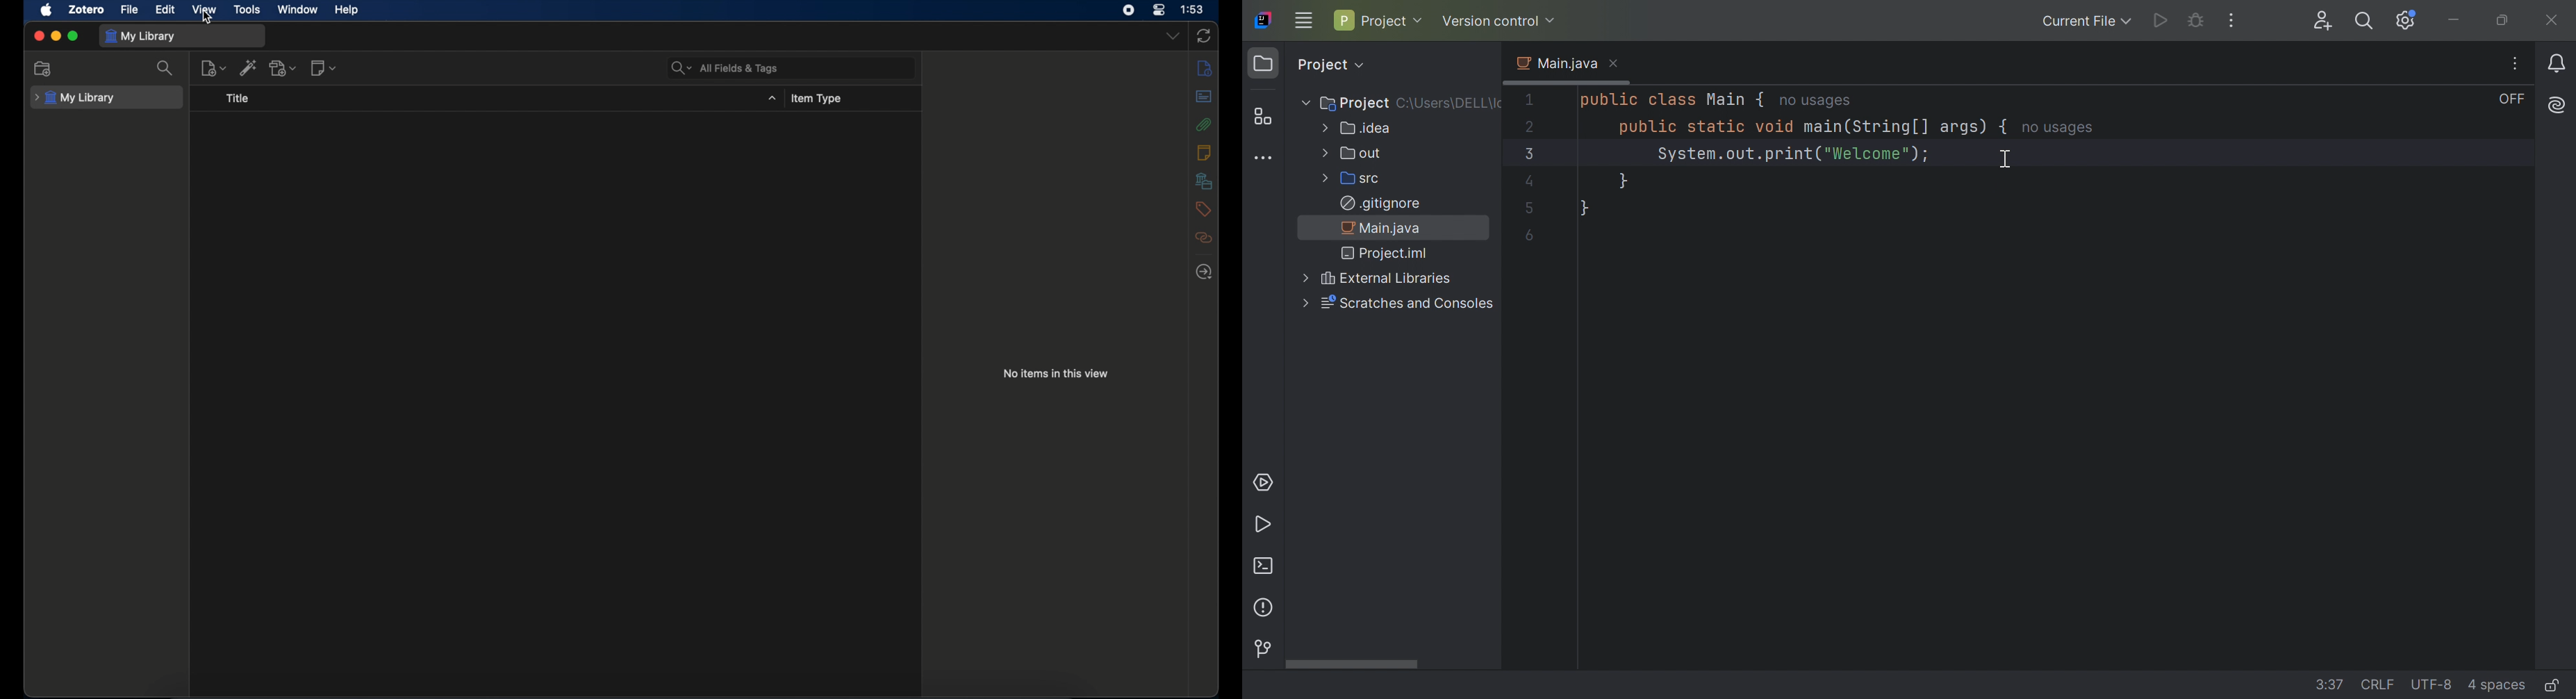 Image resolution: width=2576 pixels, height=700 pixels. What do you see at coordinates (38, 36) in the screenshot?
I see `close` at bounding box center [38, 36].